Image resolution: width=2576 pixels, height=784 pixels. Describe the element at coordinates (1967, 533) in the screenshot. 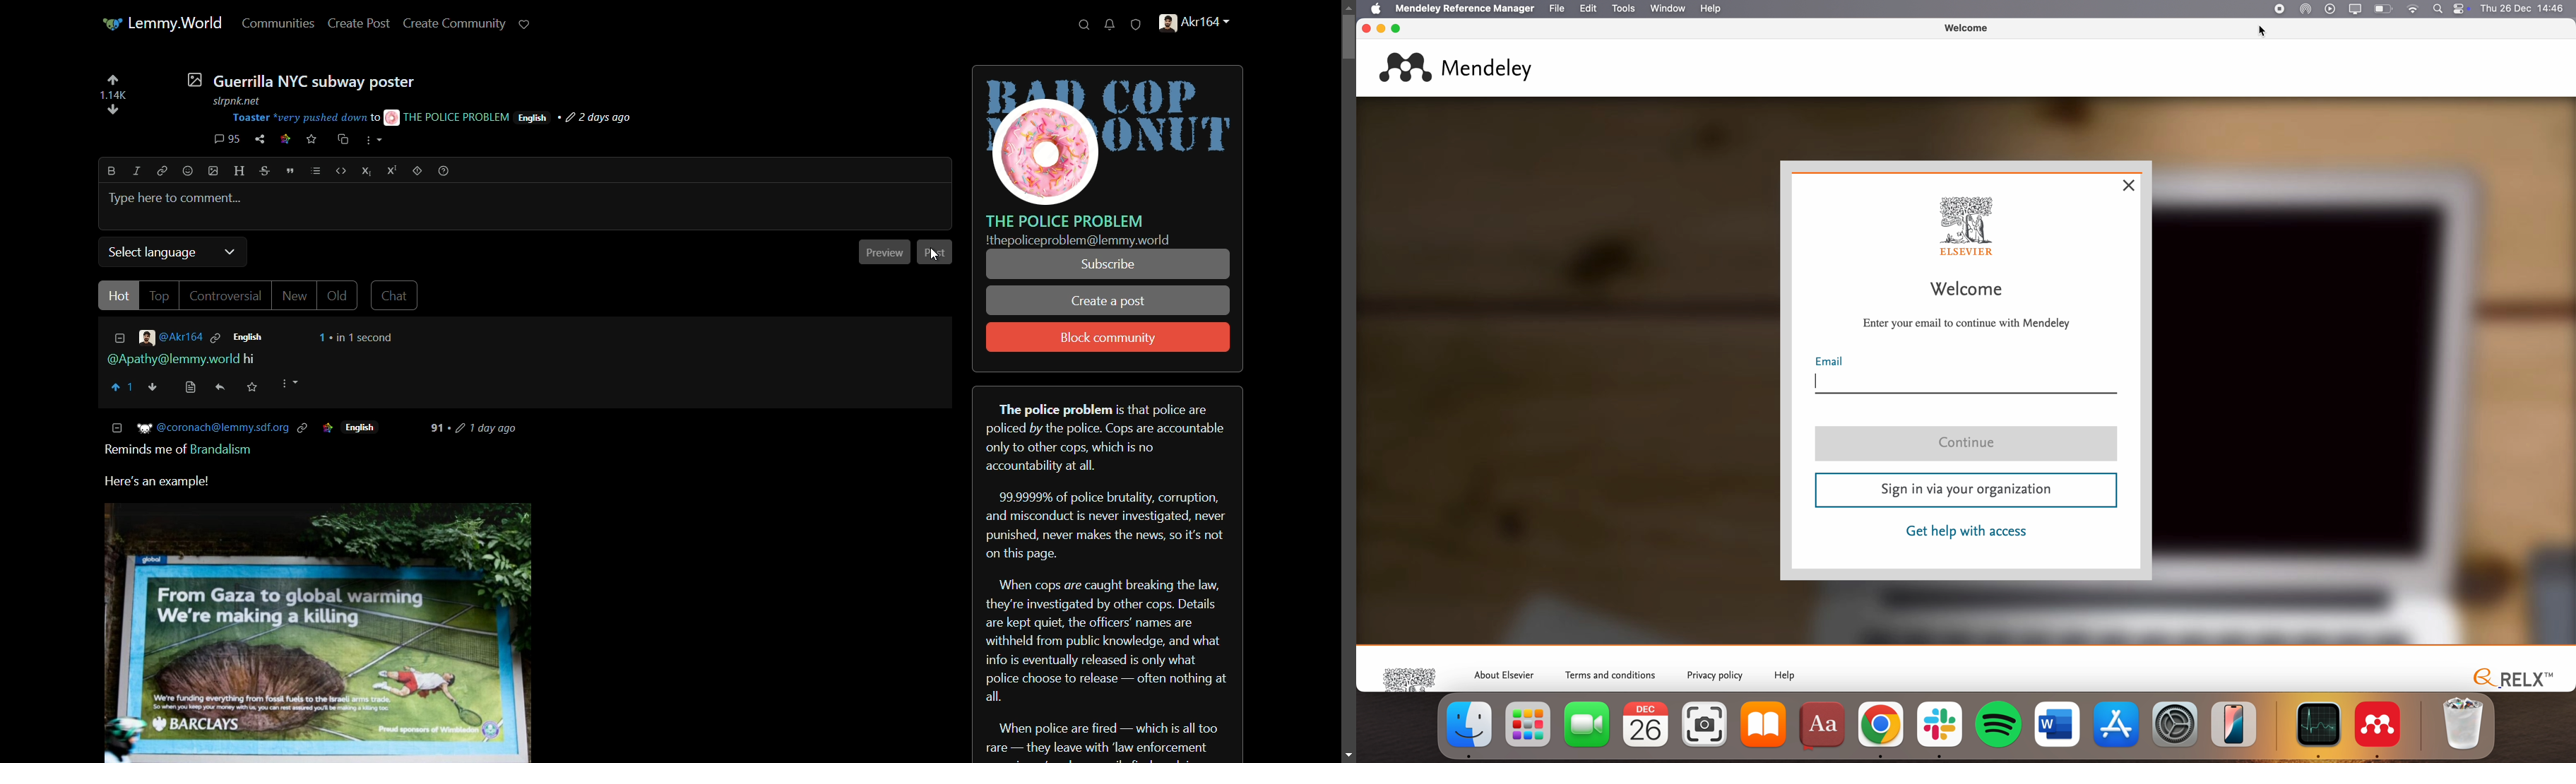

I see `get help with access` at that location.